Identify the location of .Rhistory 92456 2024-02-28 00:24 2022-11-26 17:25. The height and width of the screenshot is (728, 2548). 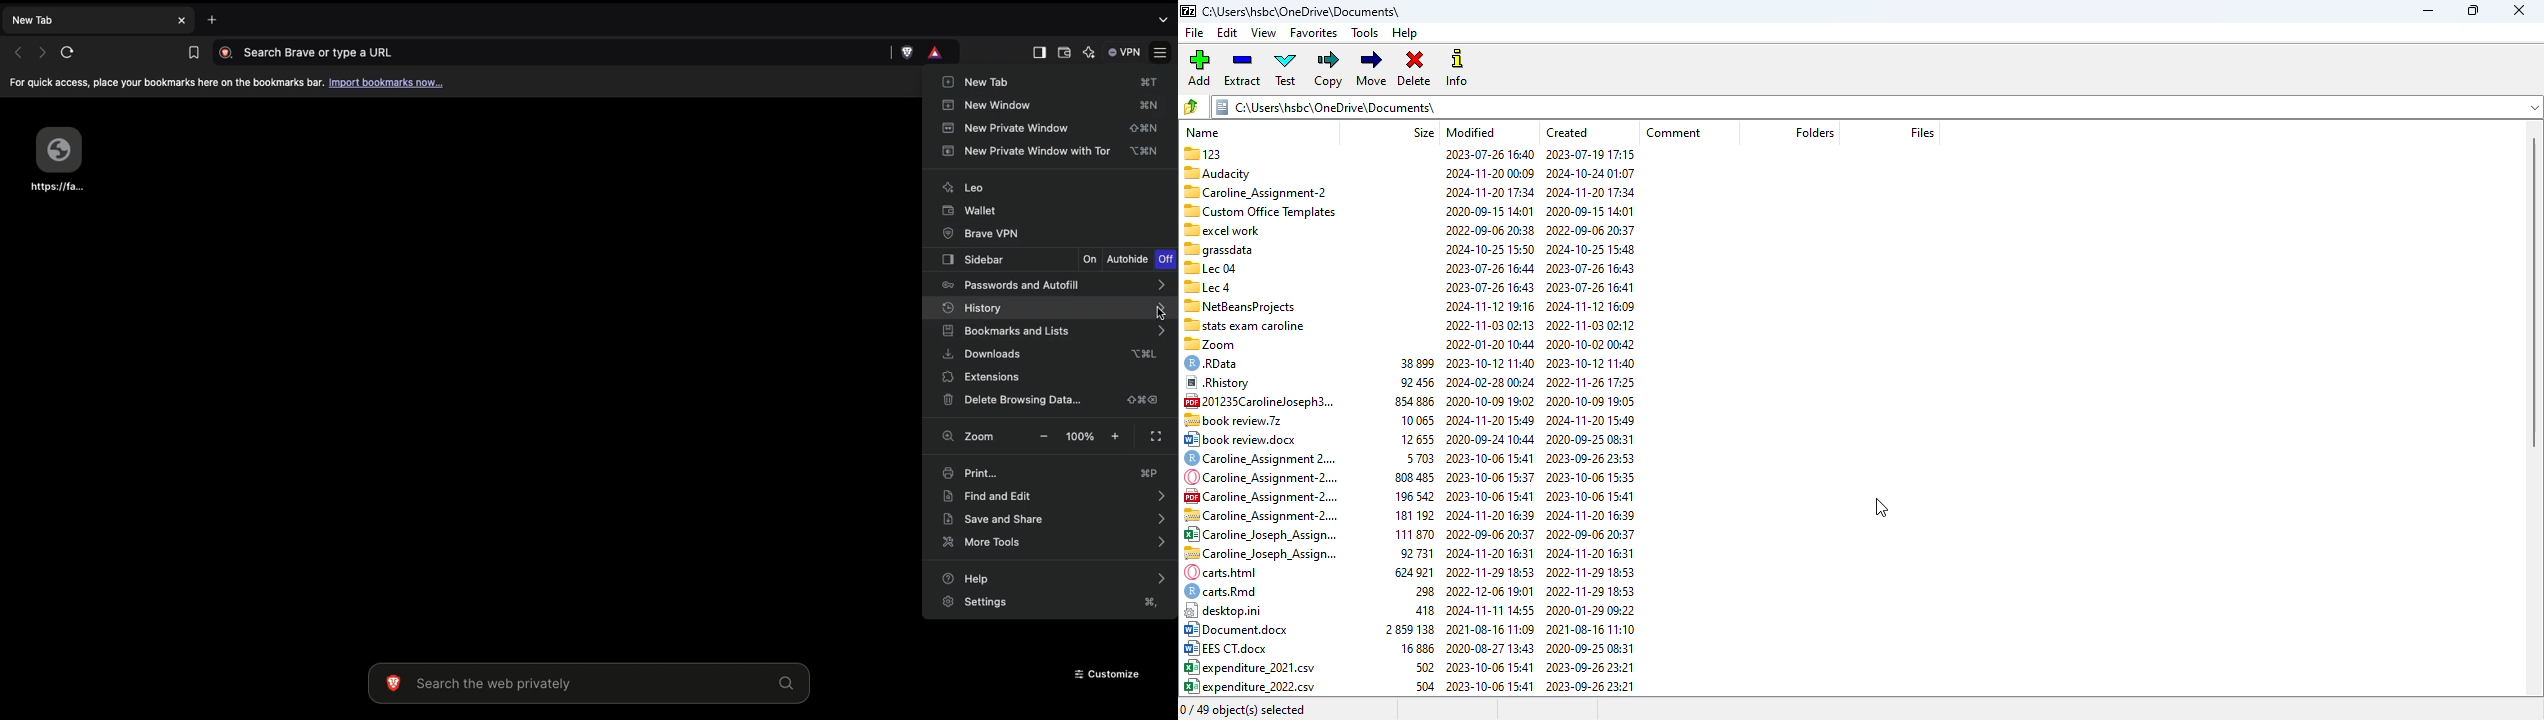
(1409, 365).